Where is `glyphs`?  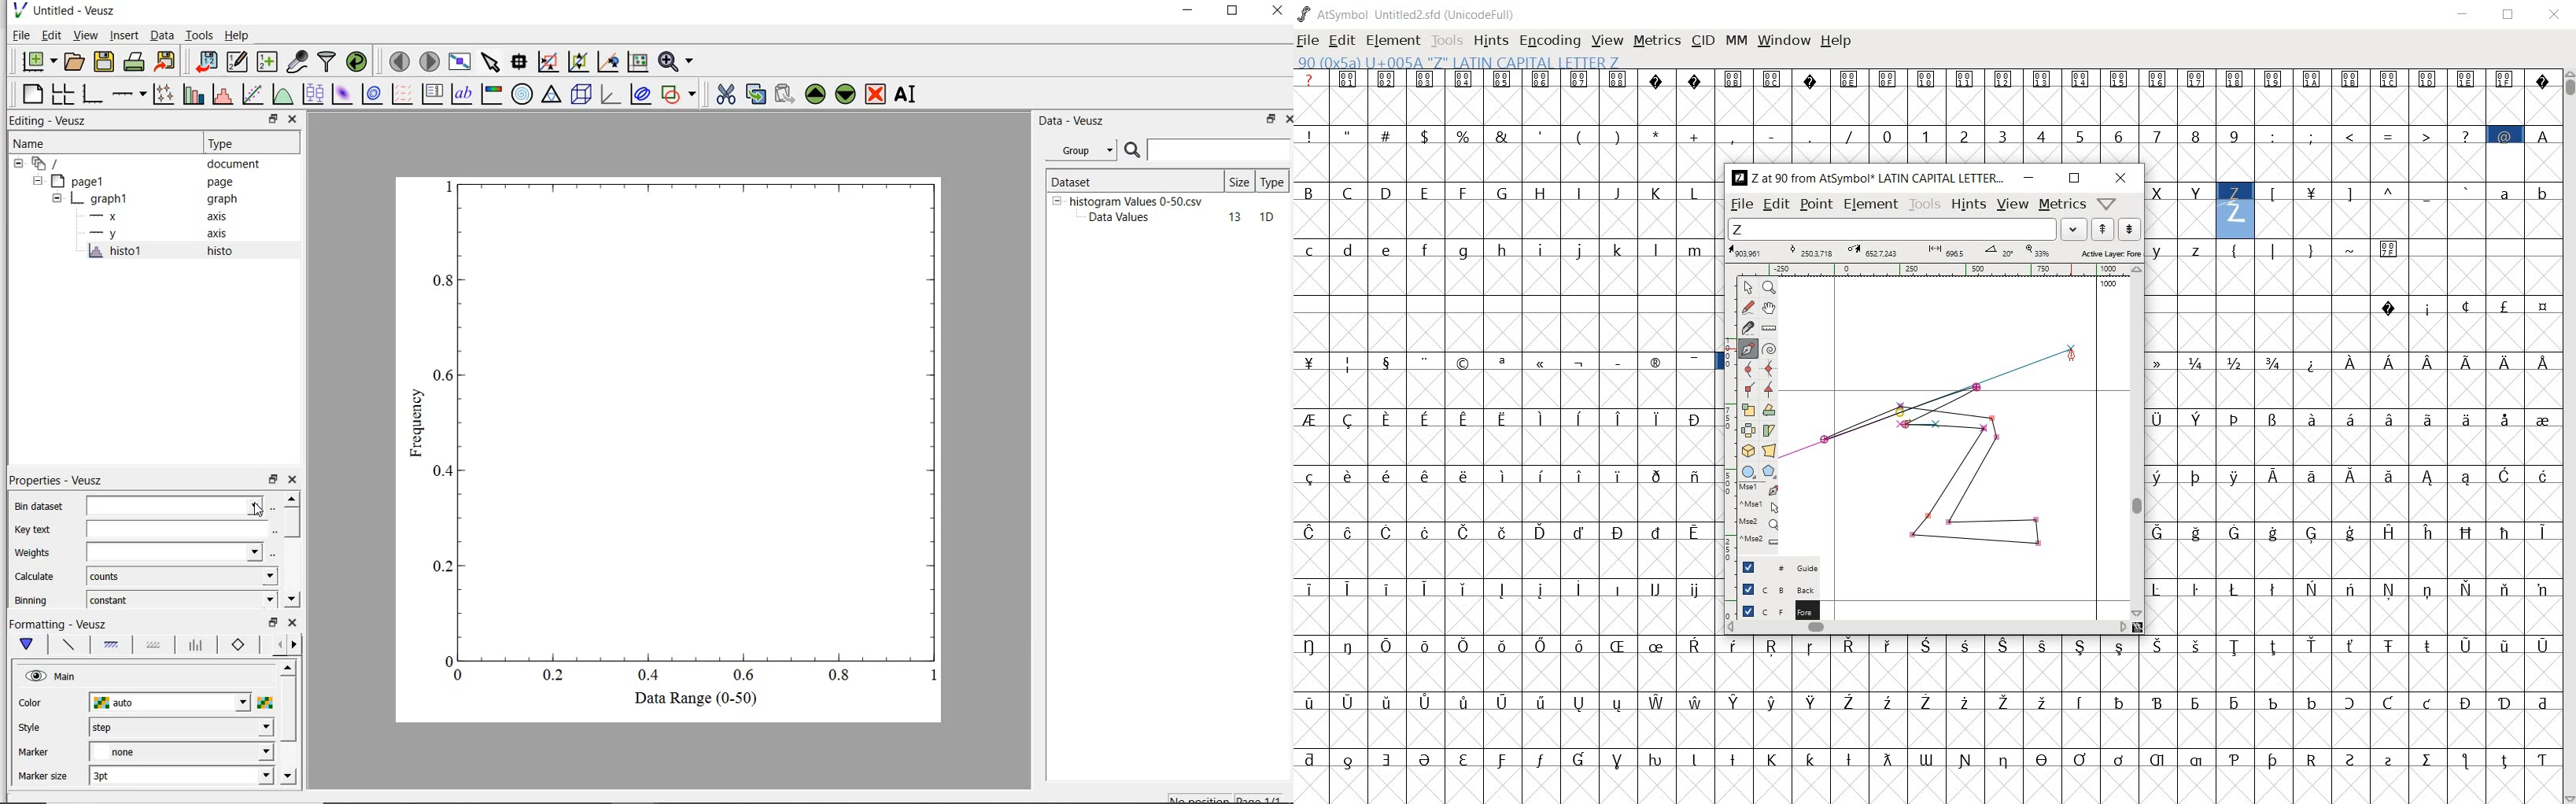 glyphs is located at coordinates (1505, 428).